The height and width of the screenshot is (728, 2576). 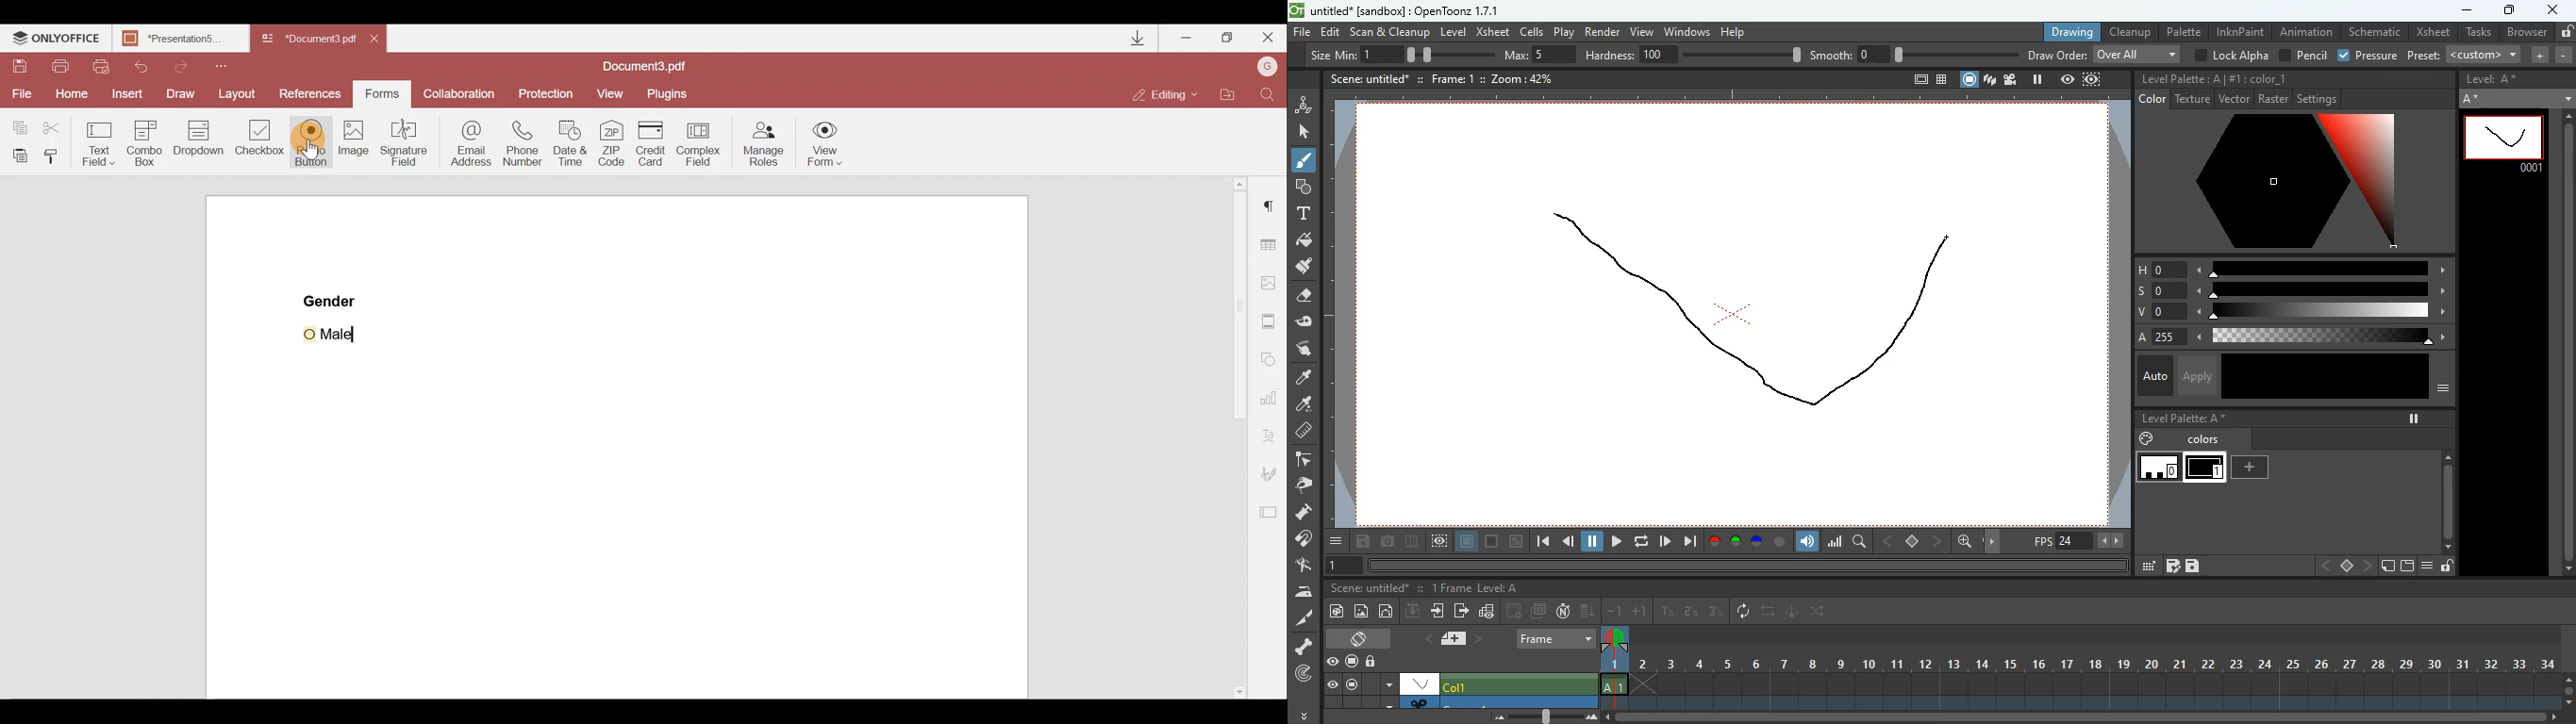 What do you see at coordinates (703, 141) in the screenshot?
I see `Complex field` at bounding box center [703, 141].